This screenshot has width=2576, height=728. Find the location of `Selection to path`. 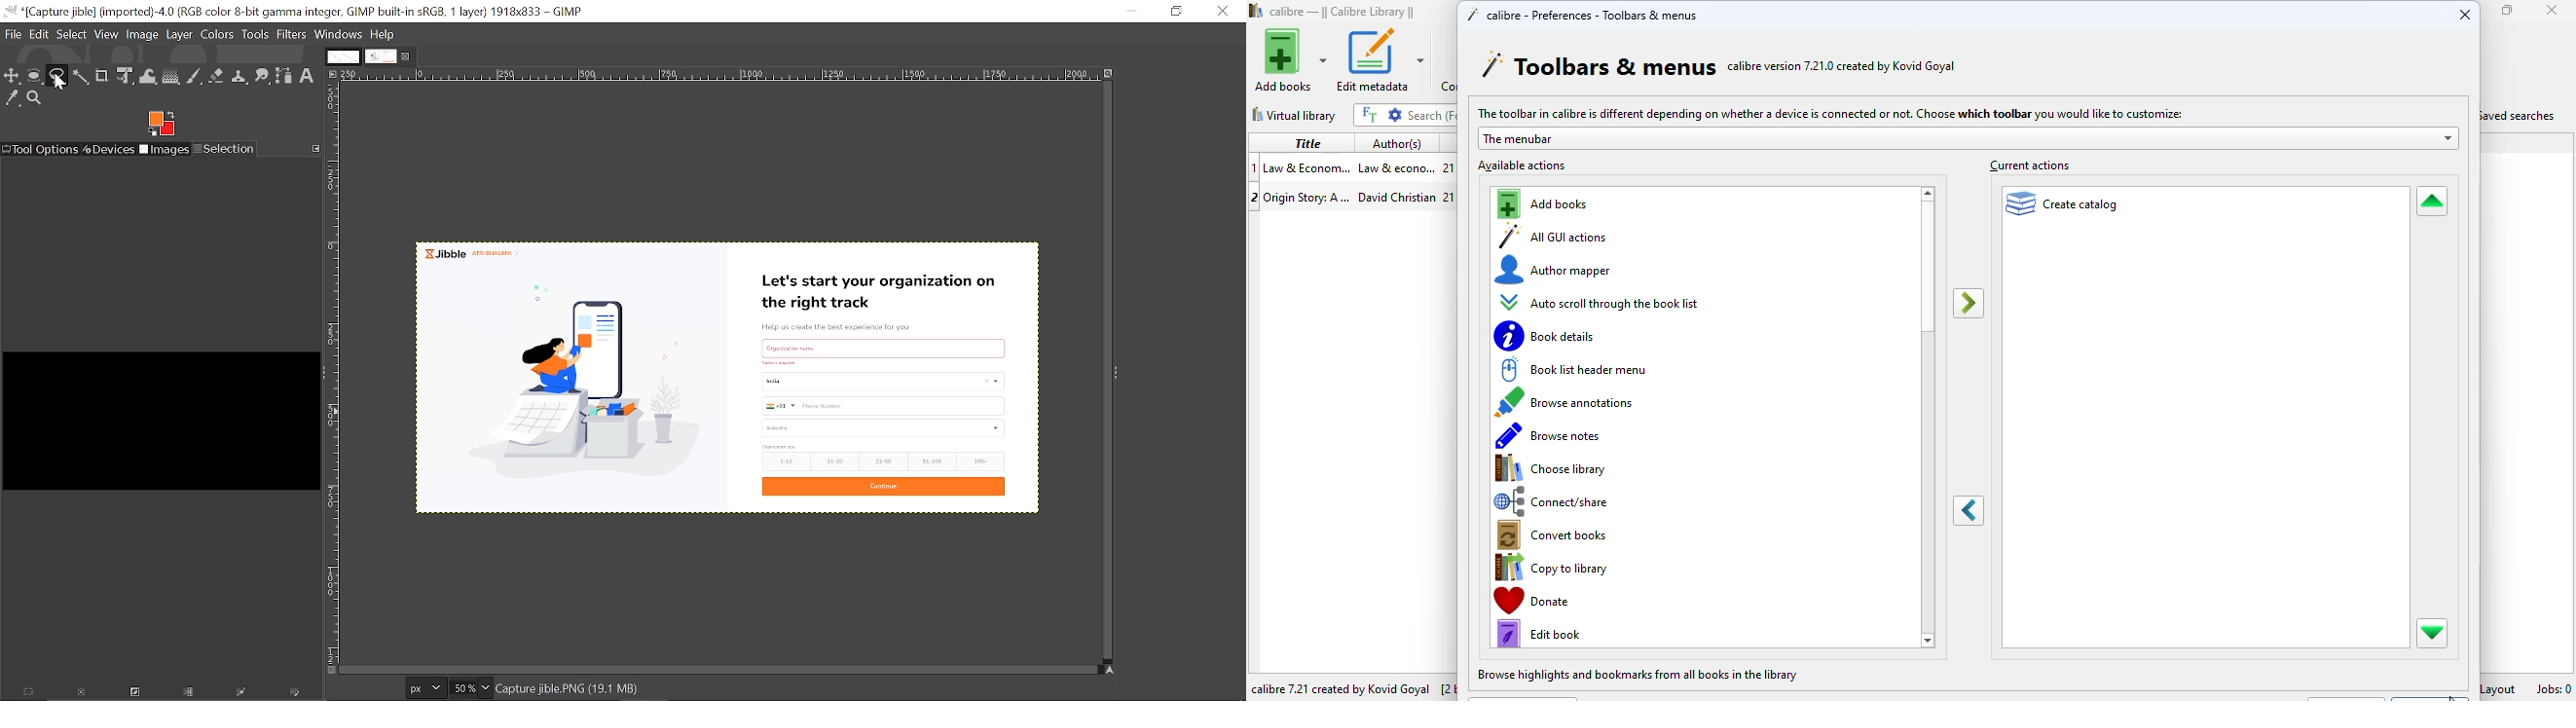

Selection to path is located at coordinates (243, 694).